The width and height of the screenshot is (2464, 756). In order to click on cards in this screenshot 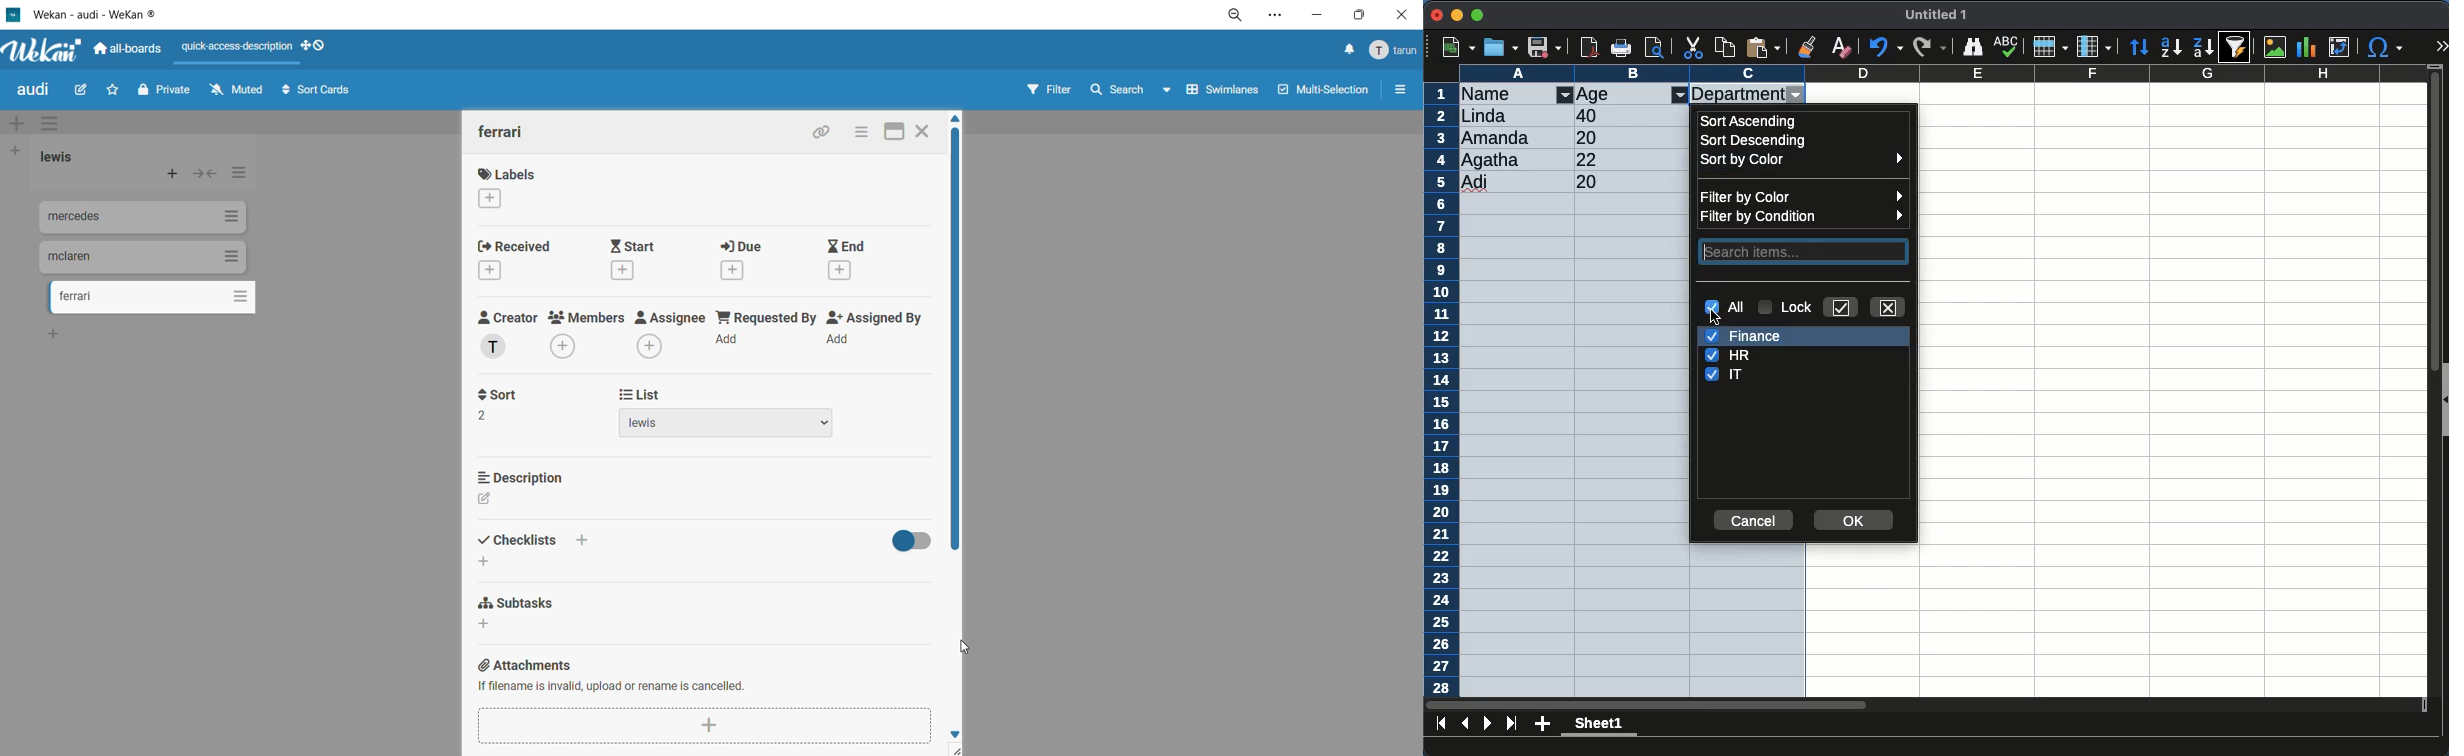, I will do `click(143, 257)`.